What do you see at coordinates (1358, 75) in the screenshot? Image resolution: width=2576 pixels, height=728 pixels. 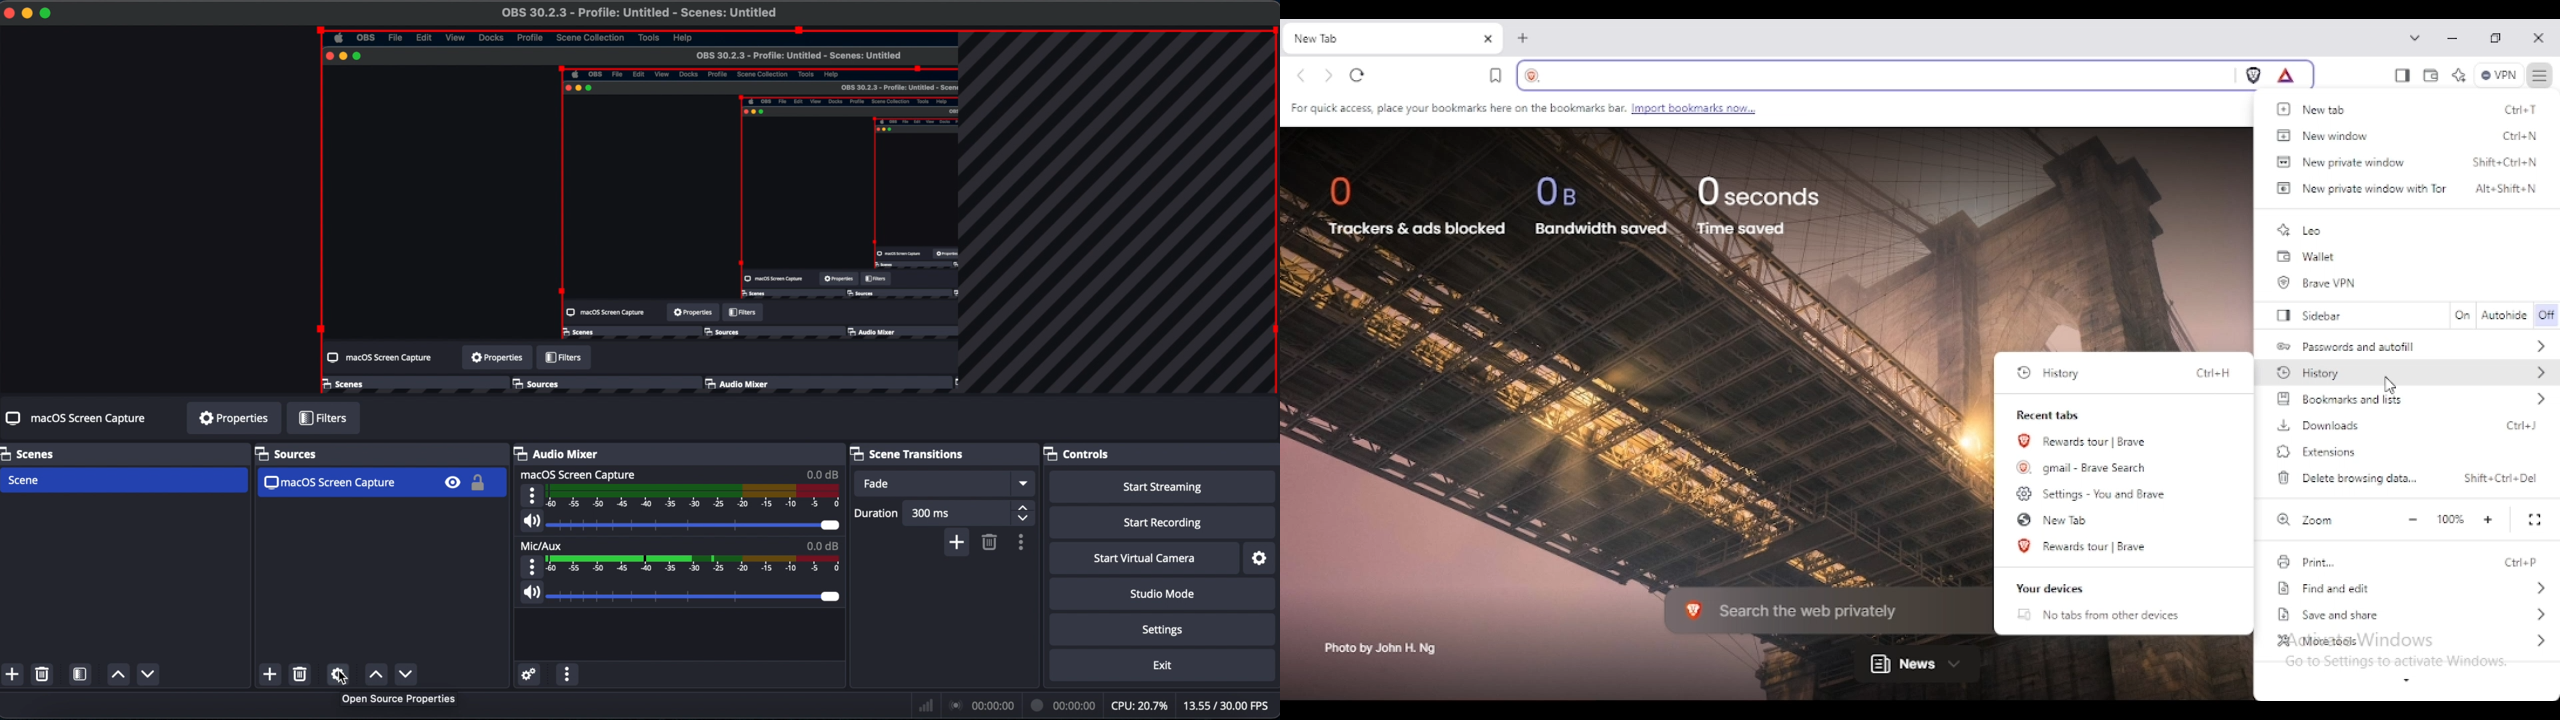 I see `reload this page` at bounding box center [1358, 75].